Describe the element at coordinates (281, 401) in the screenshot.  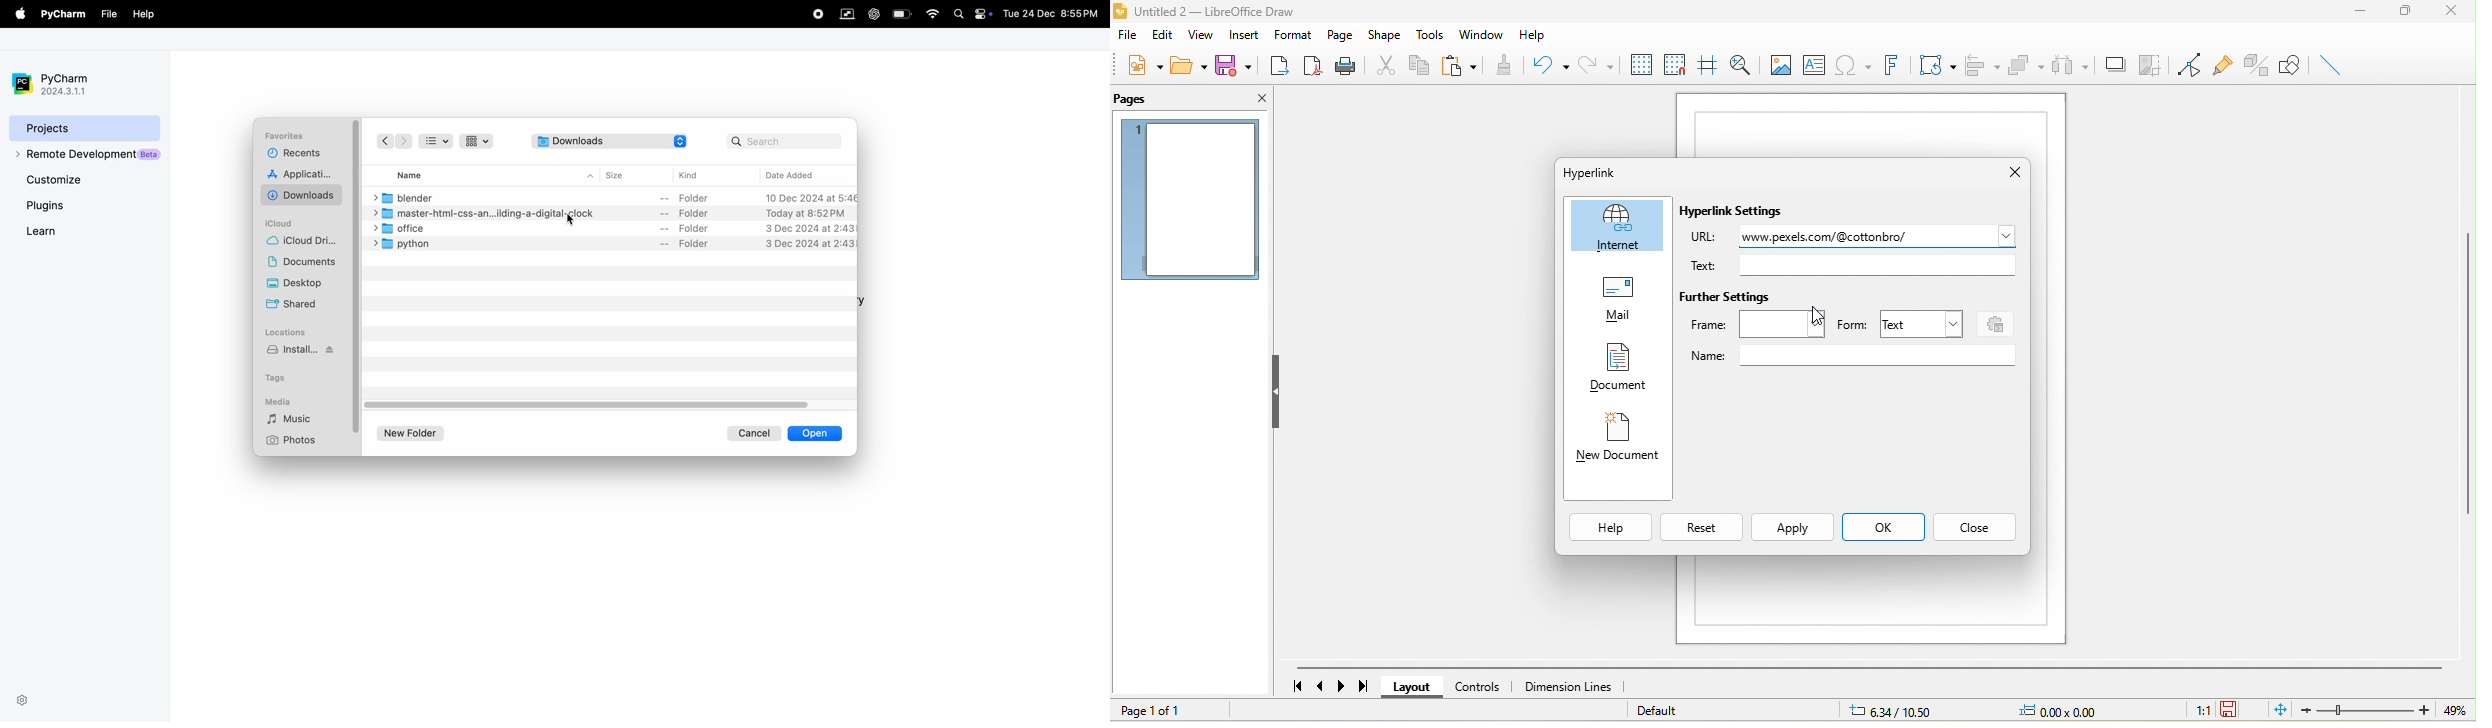
I see `media` at that location.